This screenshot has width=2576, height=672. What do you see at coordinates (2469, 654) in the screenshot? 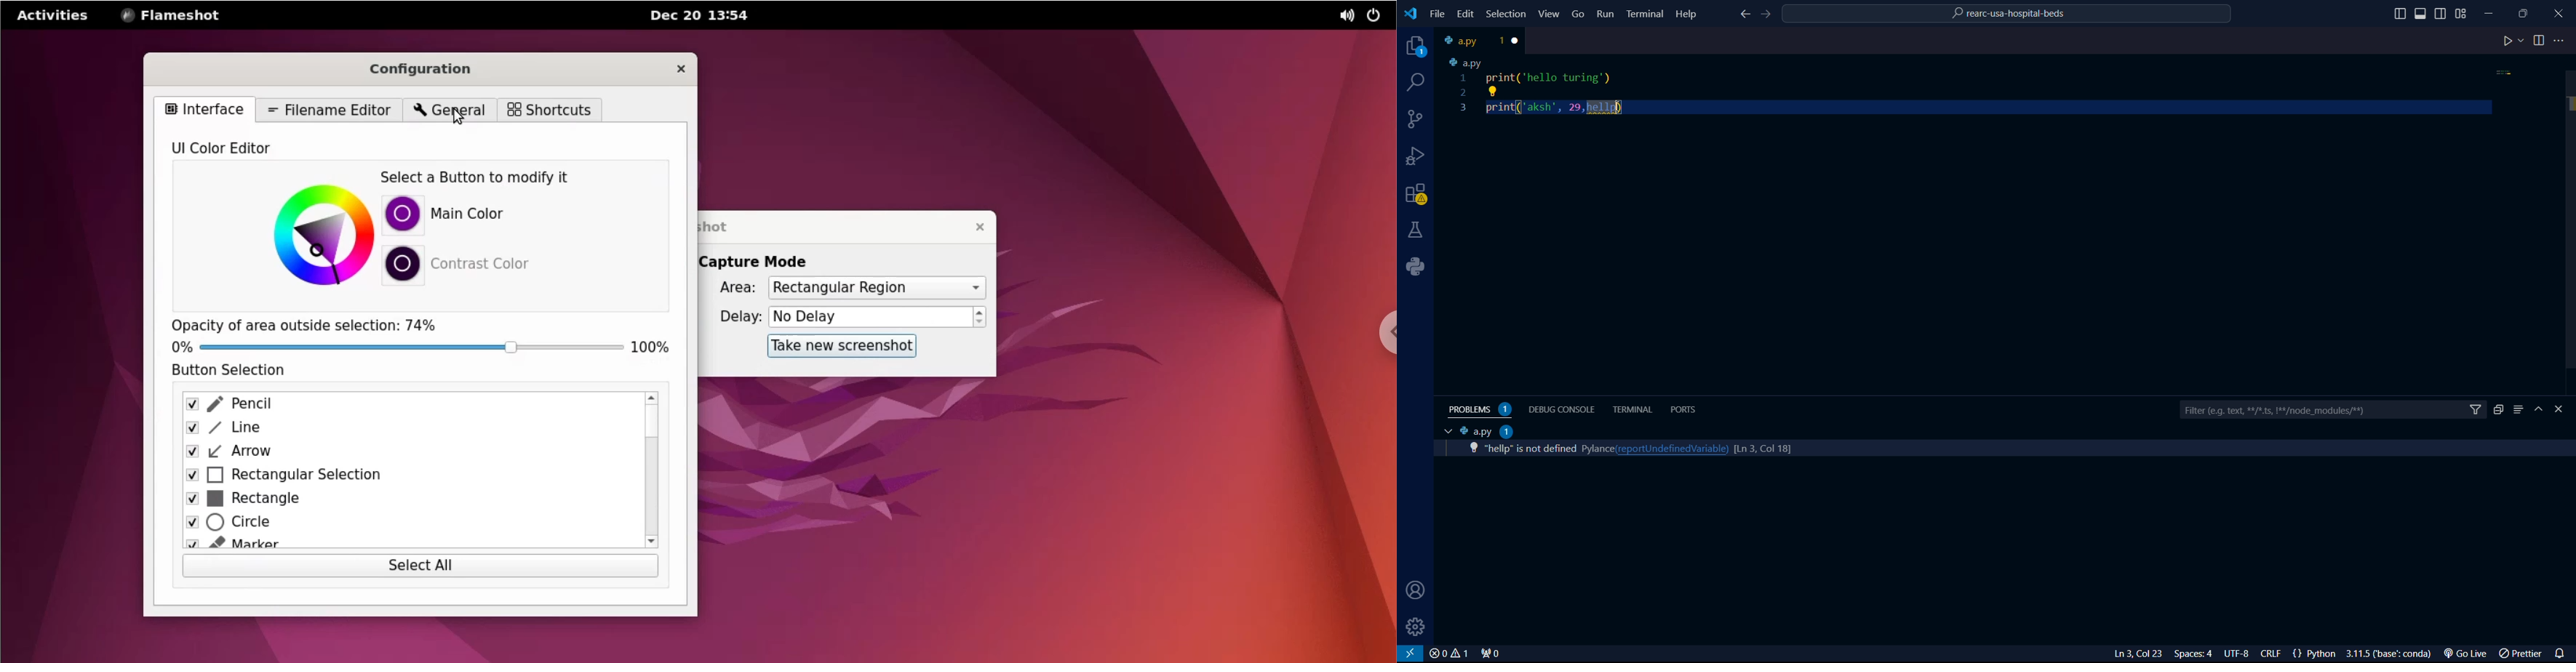
I see `Go Live` at bounding box center [2469, 654].